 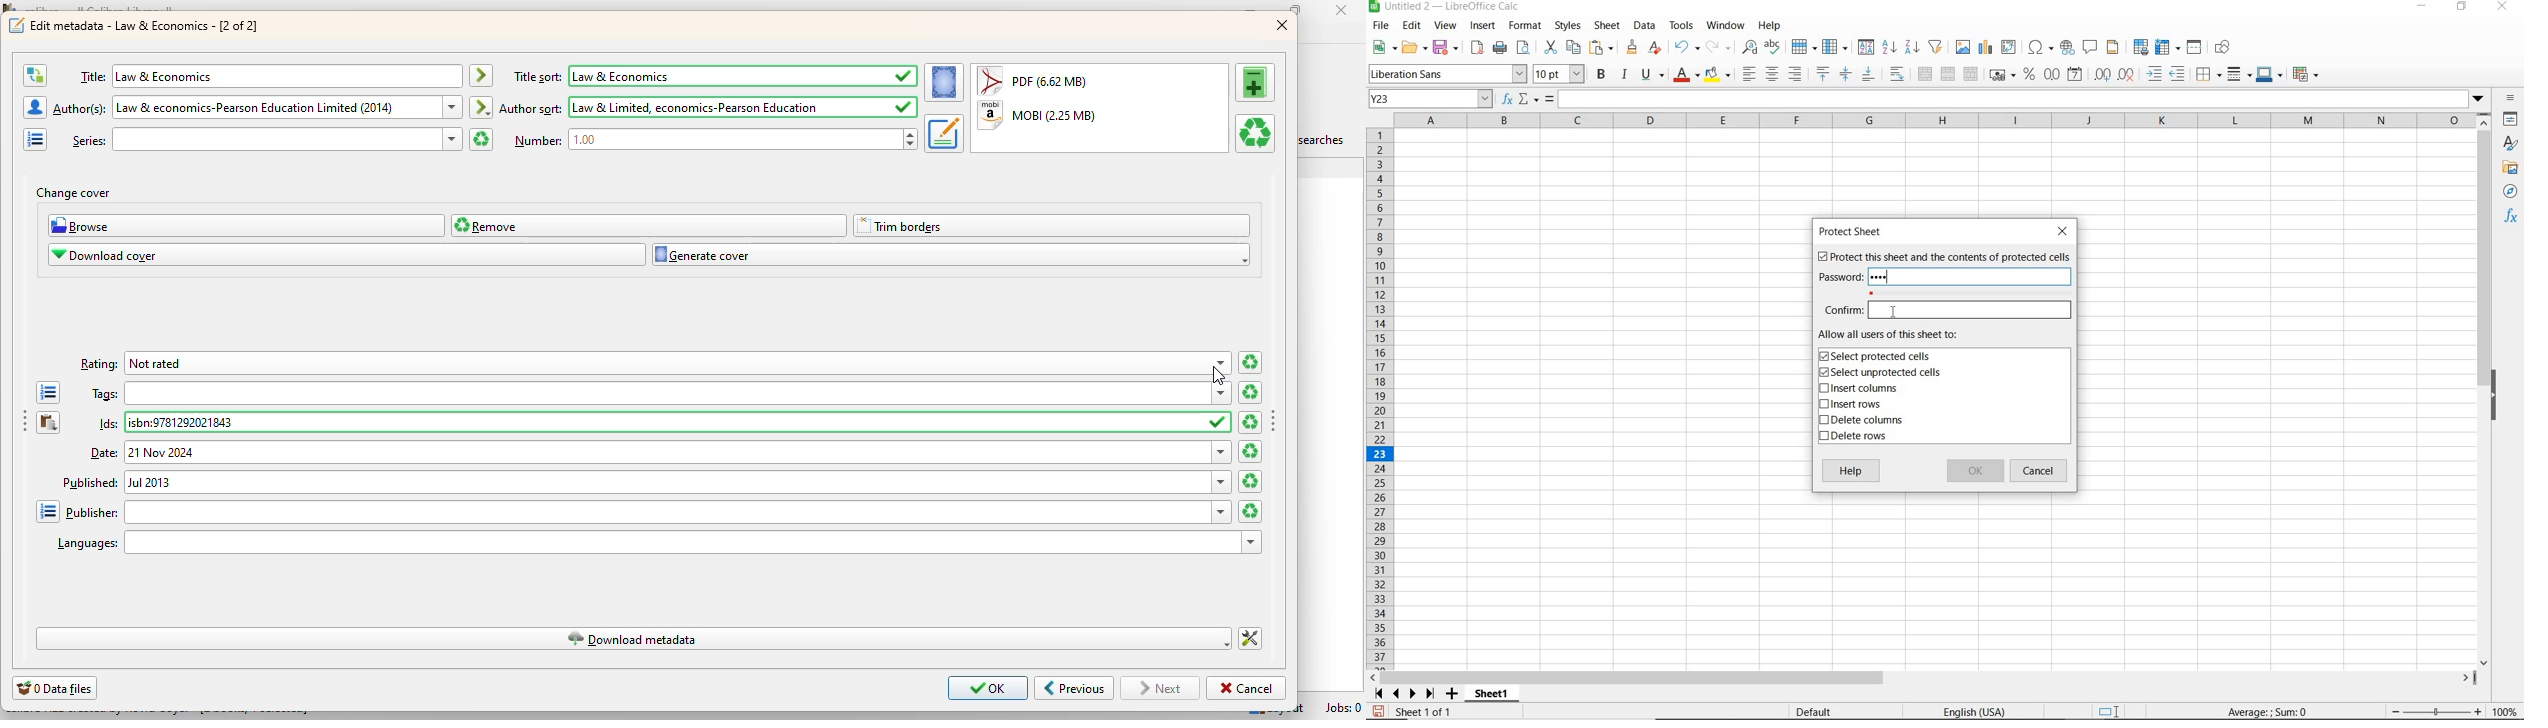 What do you see at coordinates (1249, 392) in the screenshot?
I see `clear all tags` at bounding box center [1249, 392].